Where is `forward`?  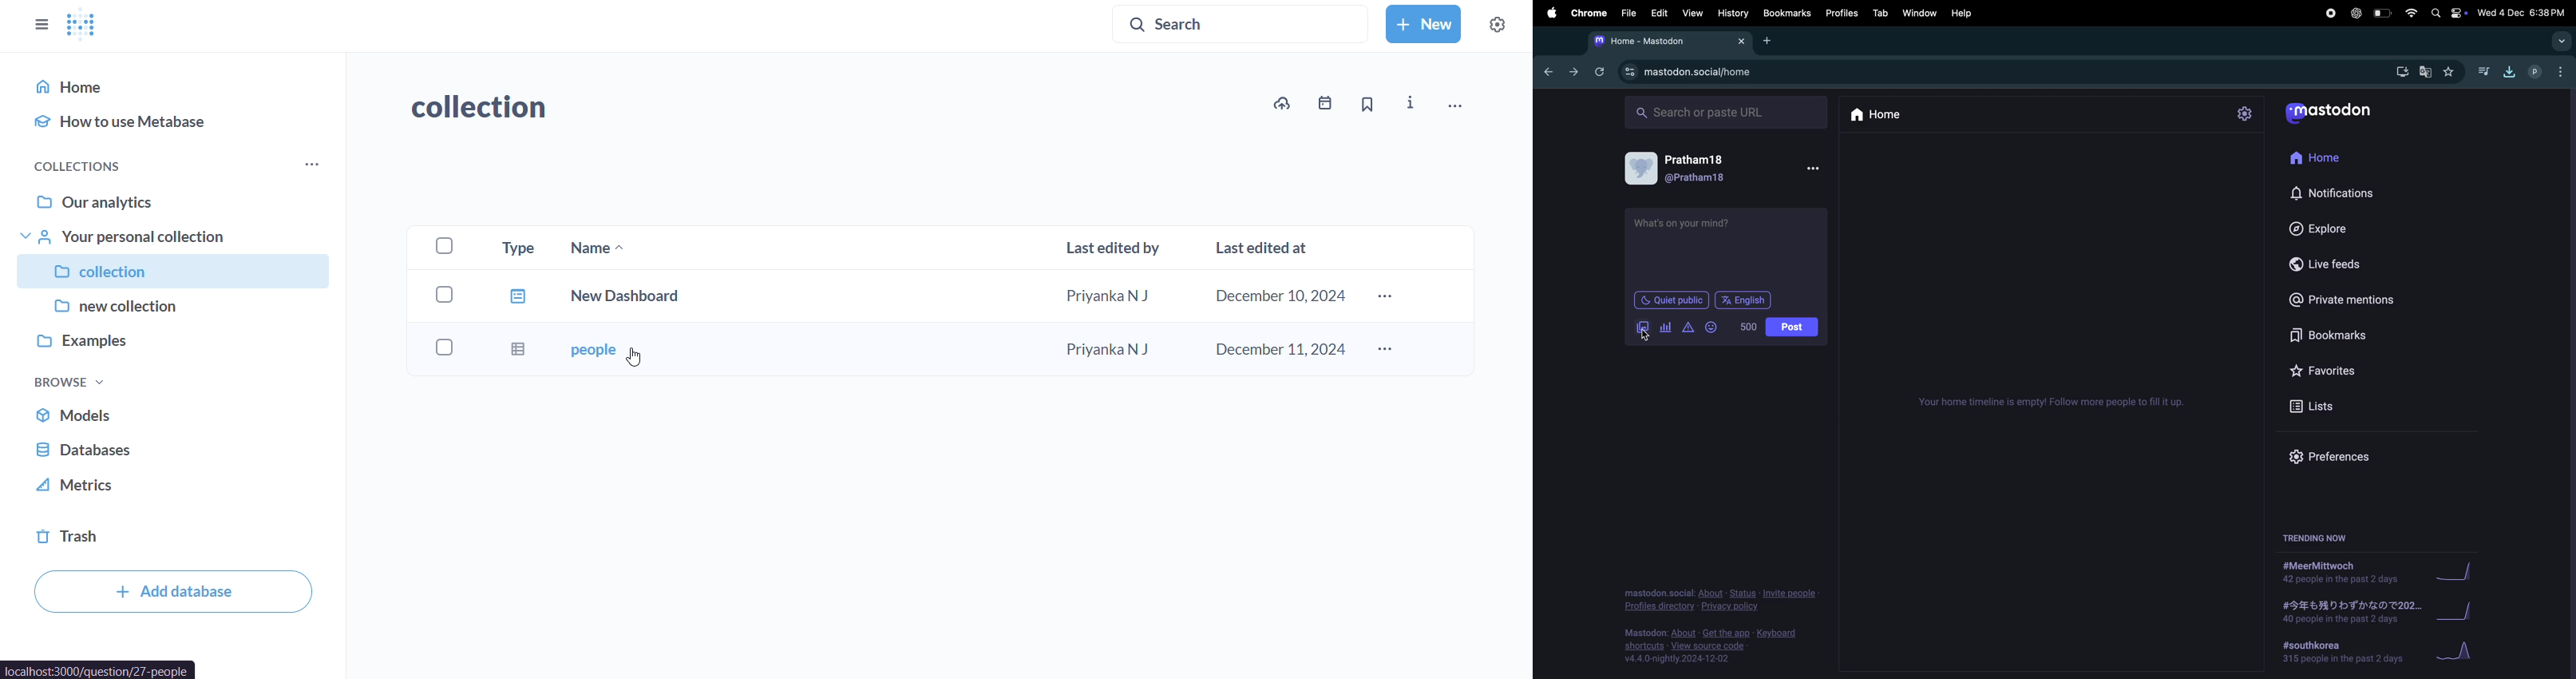
forward is located at coordinates (1571, 74).